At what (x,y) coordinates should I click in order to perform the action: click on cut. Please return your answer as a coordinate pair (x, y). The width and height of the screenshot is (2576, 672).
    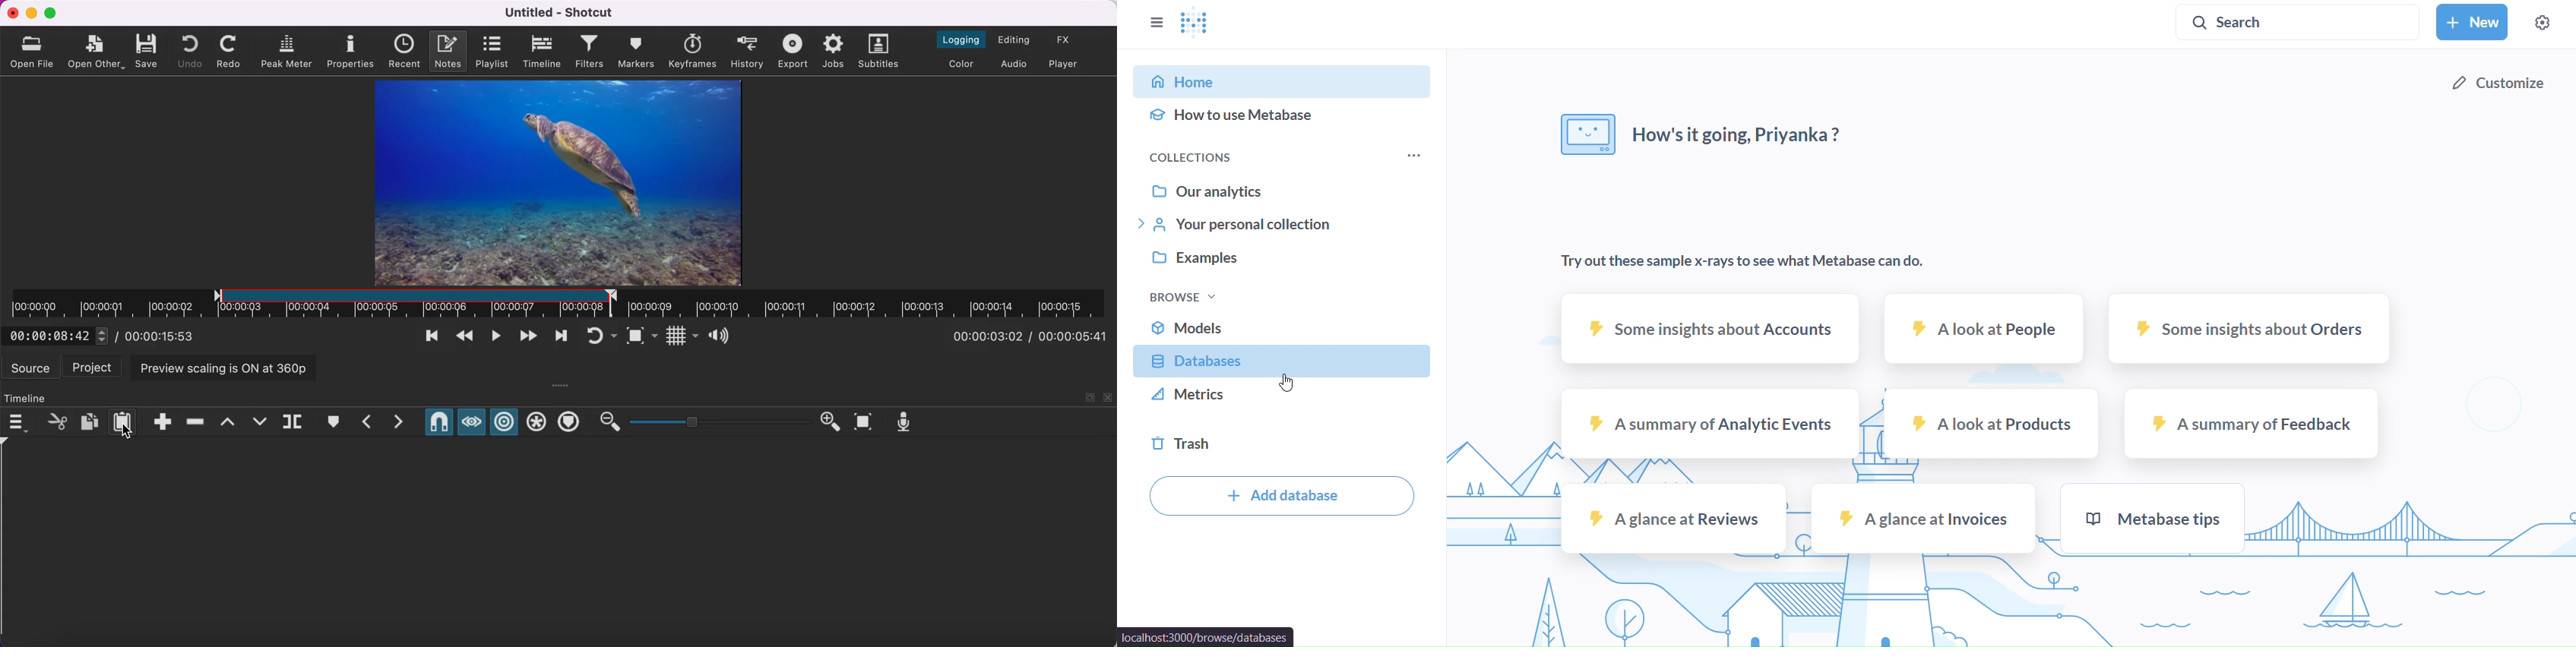
    Looking at the image, I should click on (55, 420).